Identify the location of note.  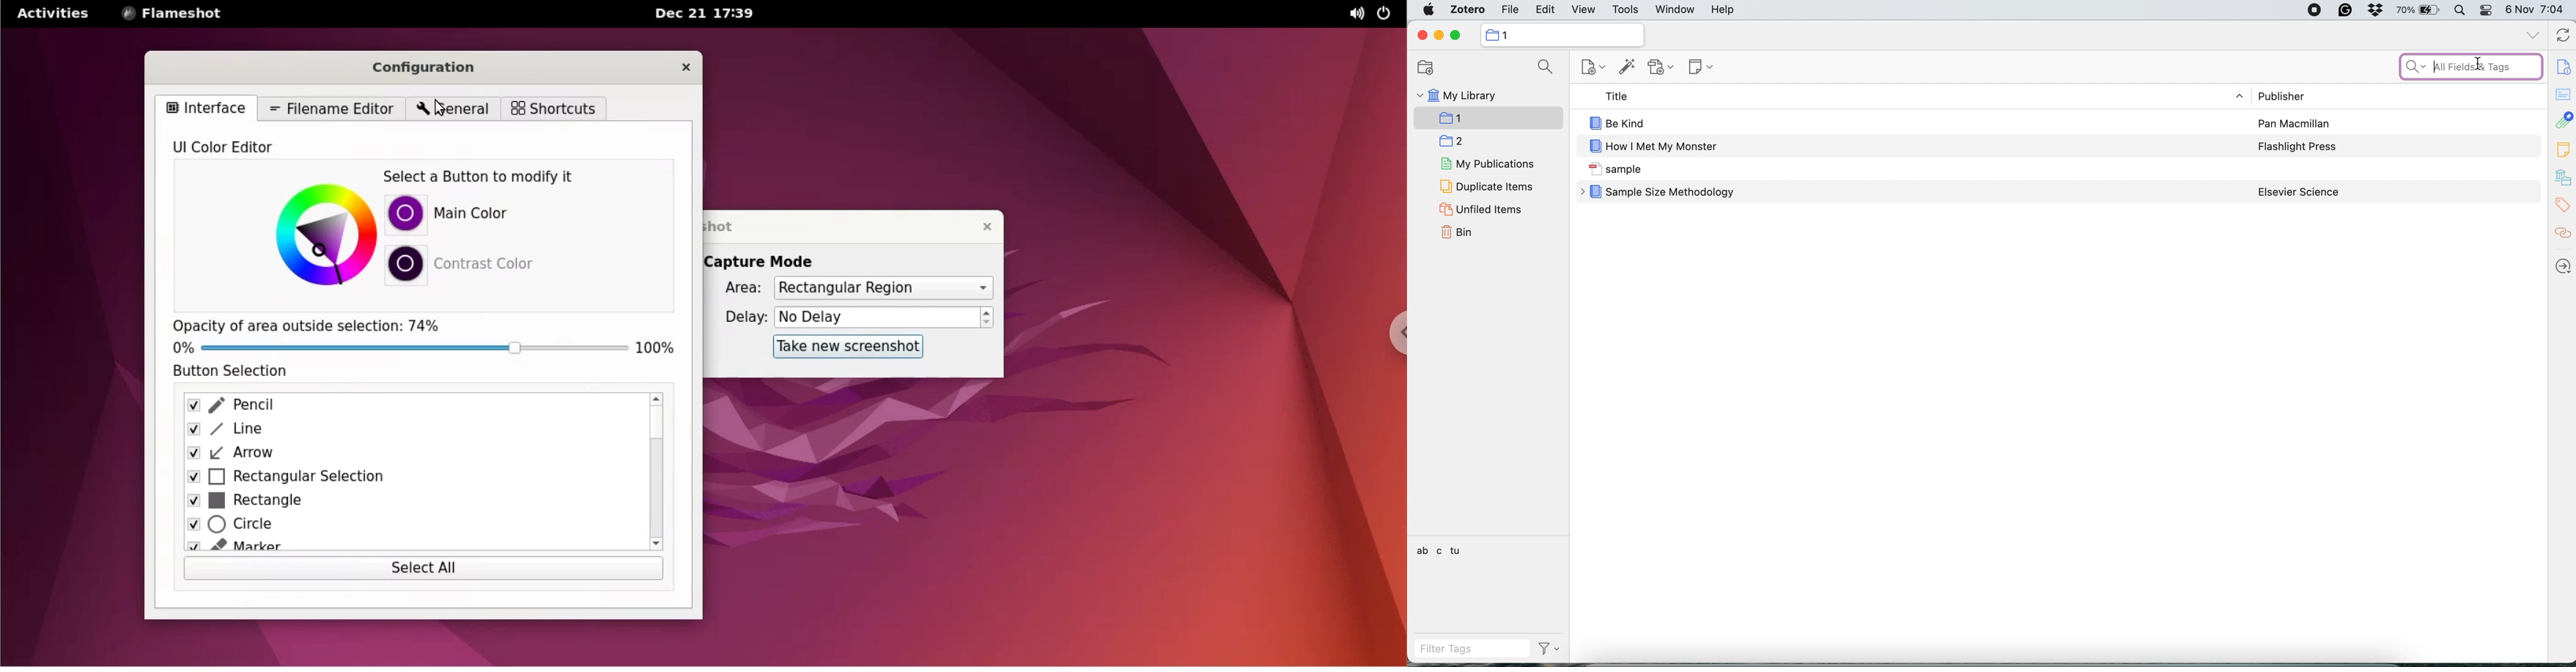
(1700, 68).